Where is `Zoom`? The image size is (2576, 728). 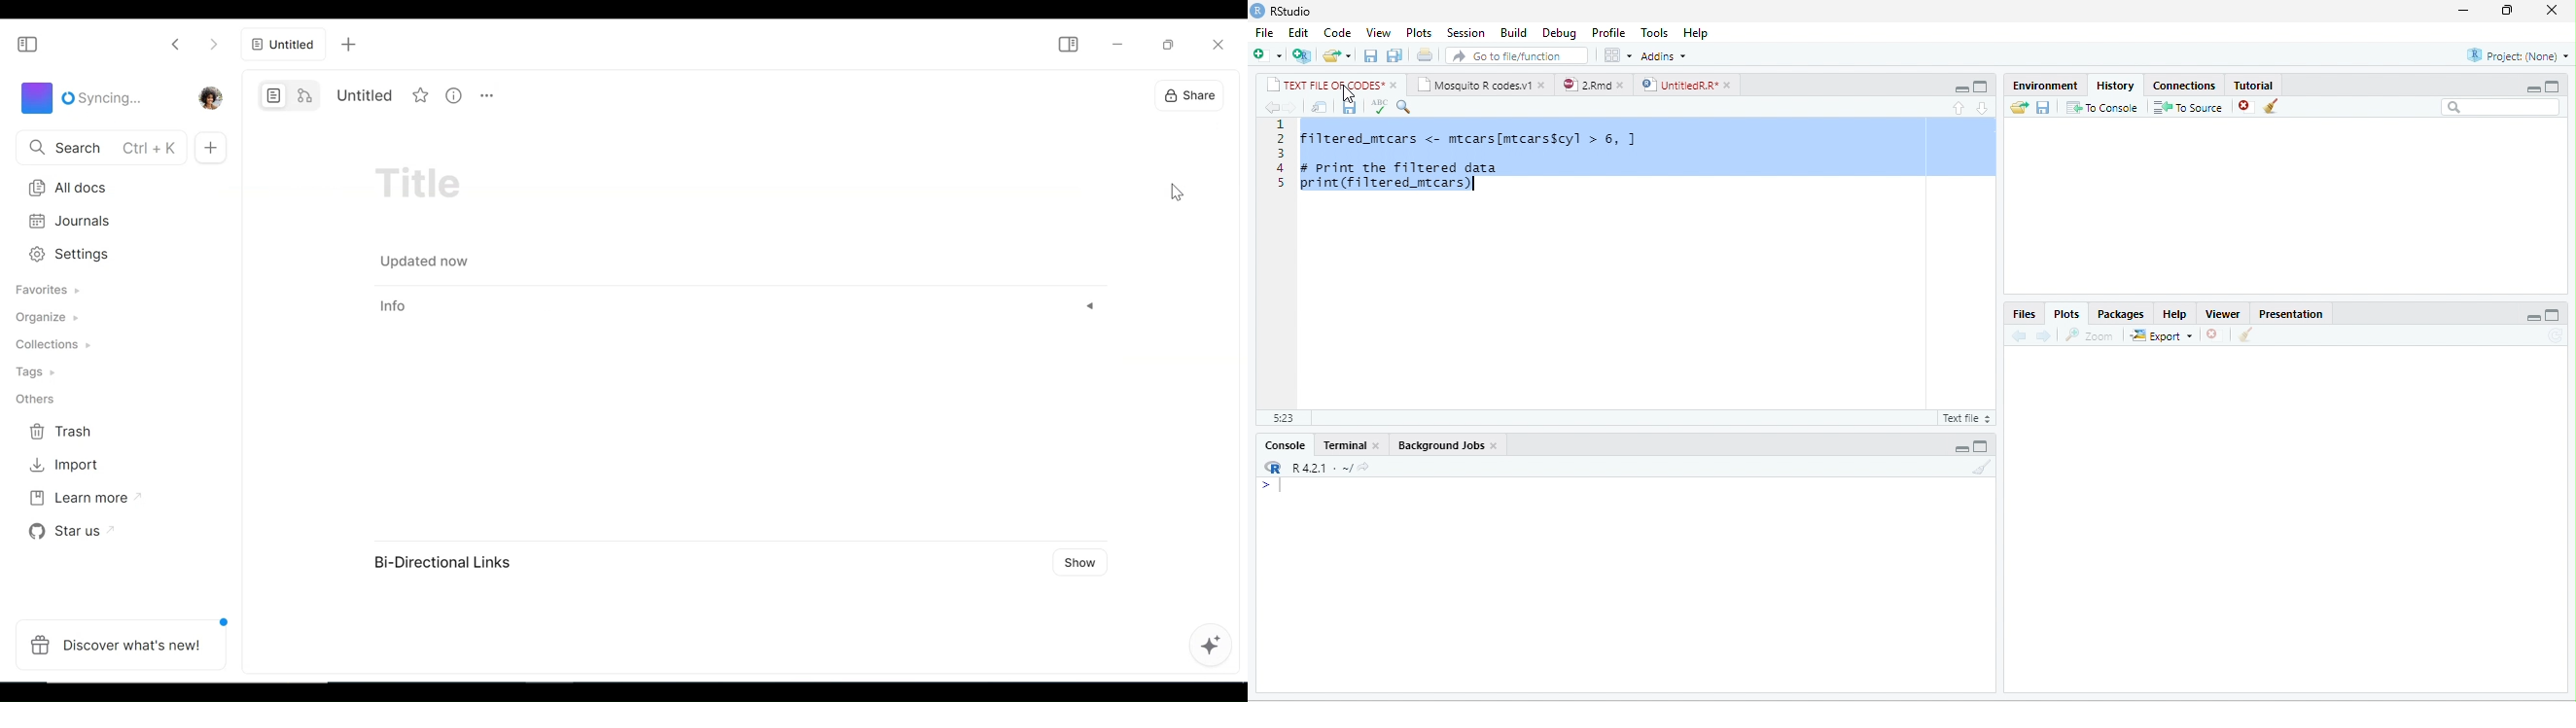
Zoom is located at coordinates (2088, 335).